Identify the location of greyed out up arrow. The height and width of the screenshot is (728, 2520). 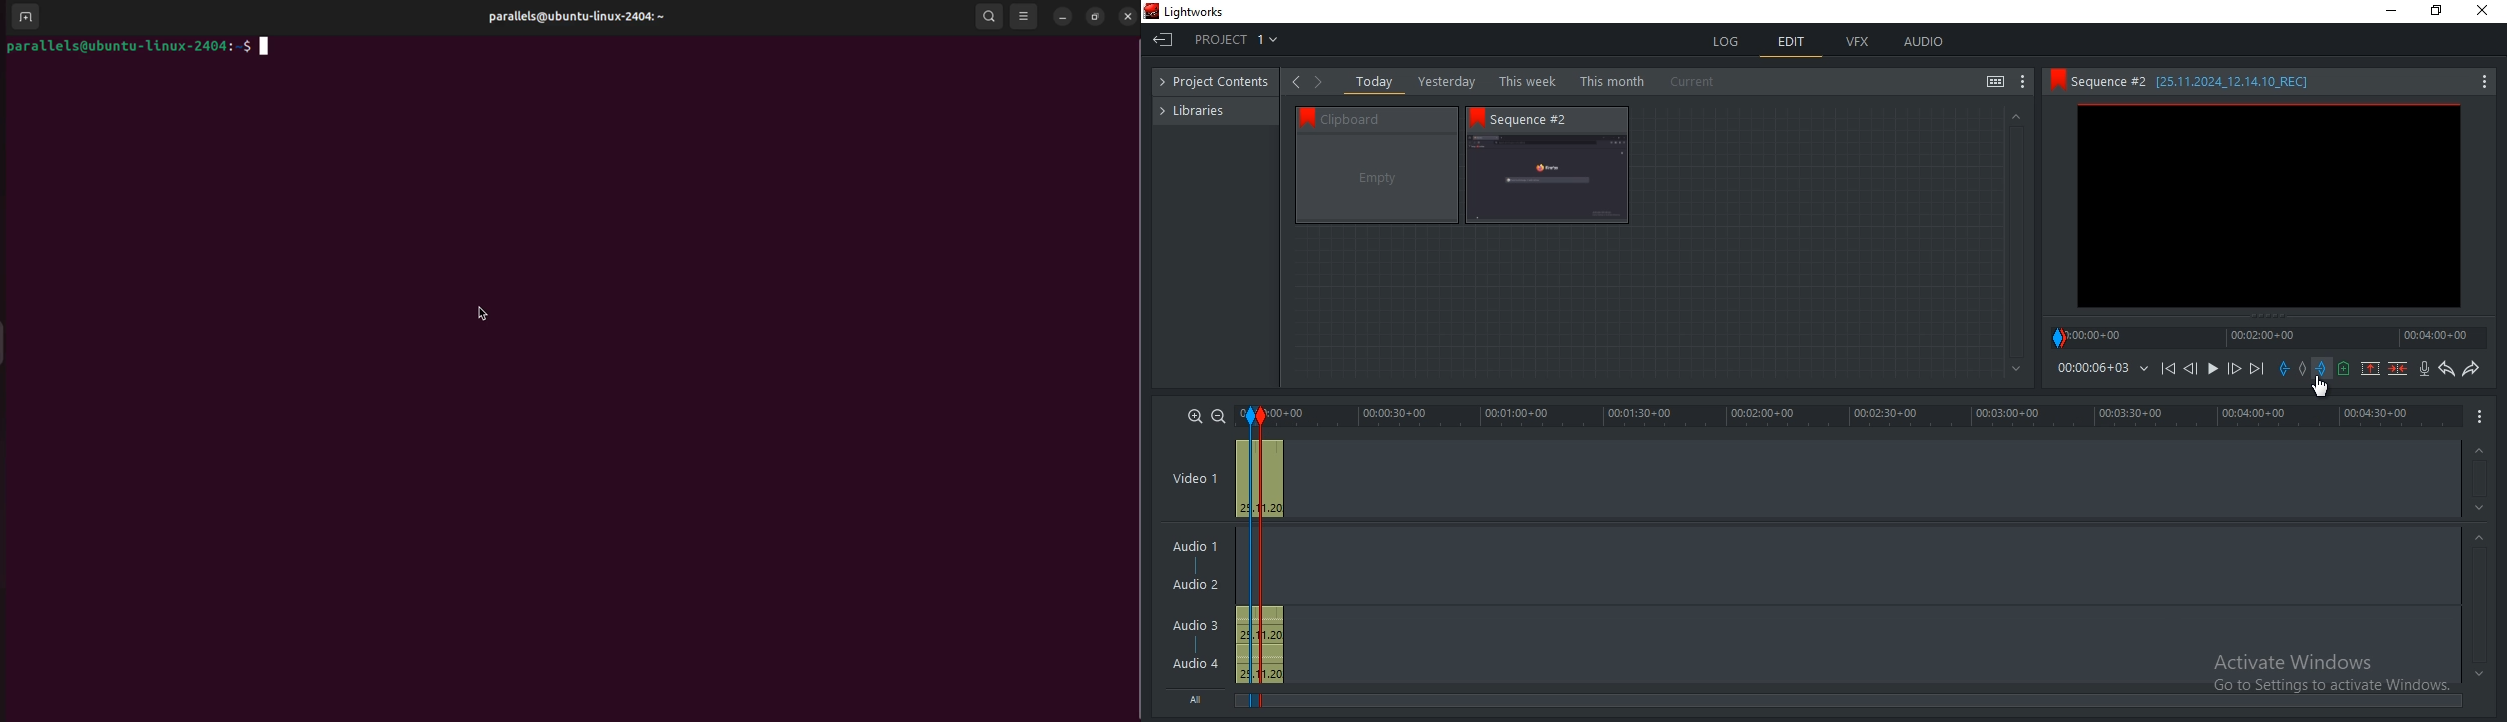
(2014, 115).